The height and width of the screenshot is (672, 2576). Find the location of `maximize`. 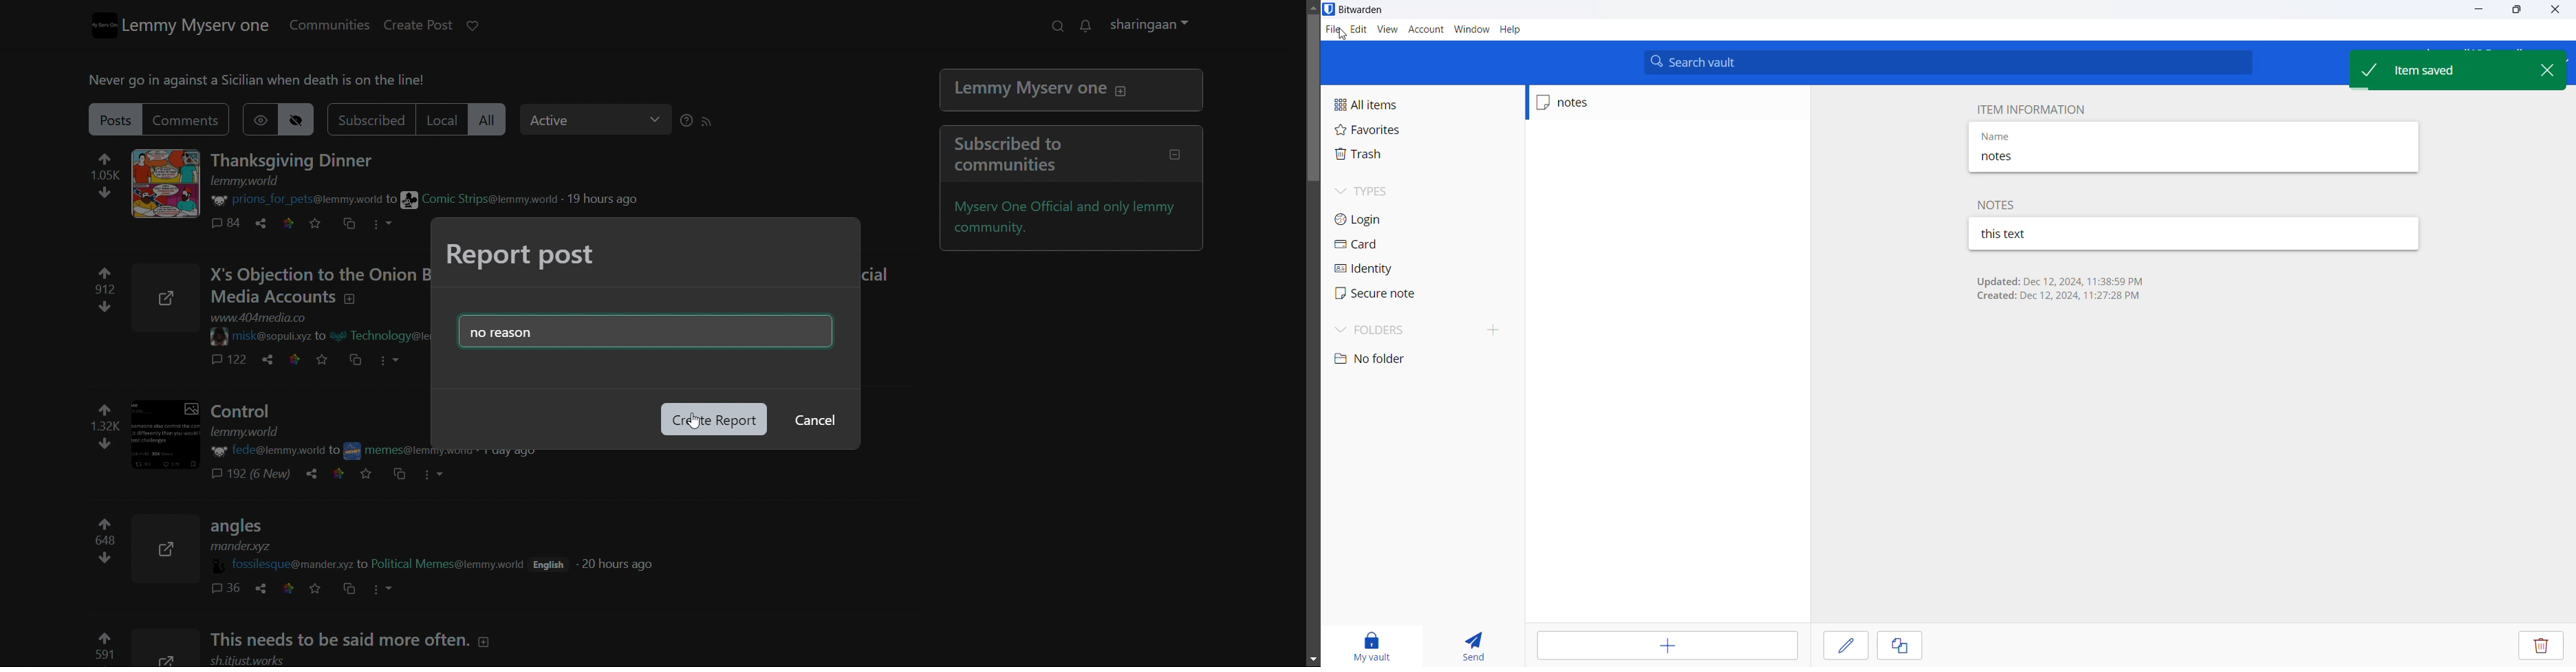

maximize is located at coordinates (2512, 10).